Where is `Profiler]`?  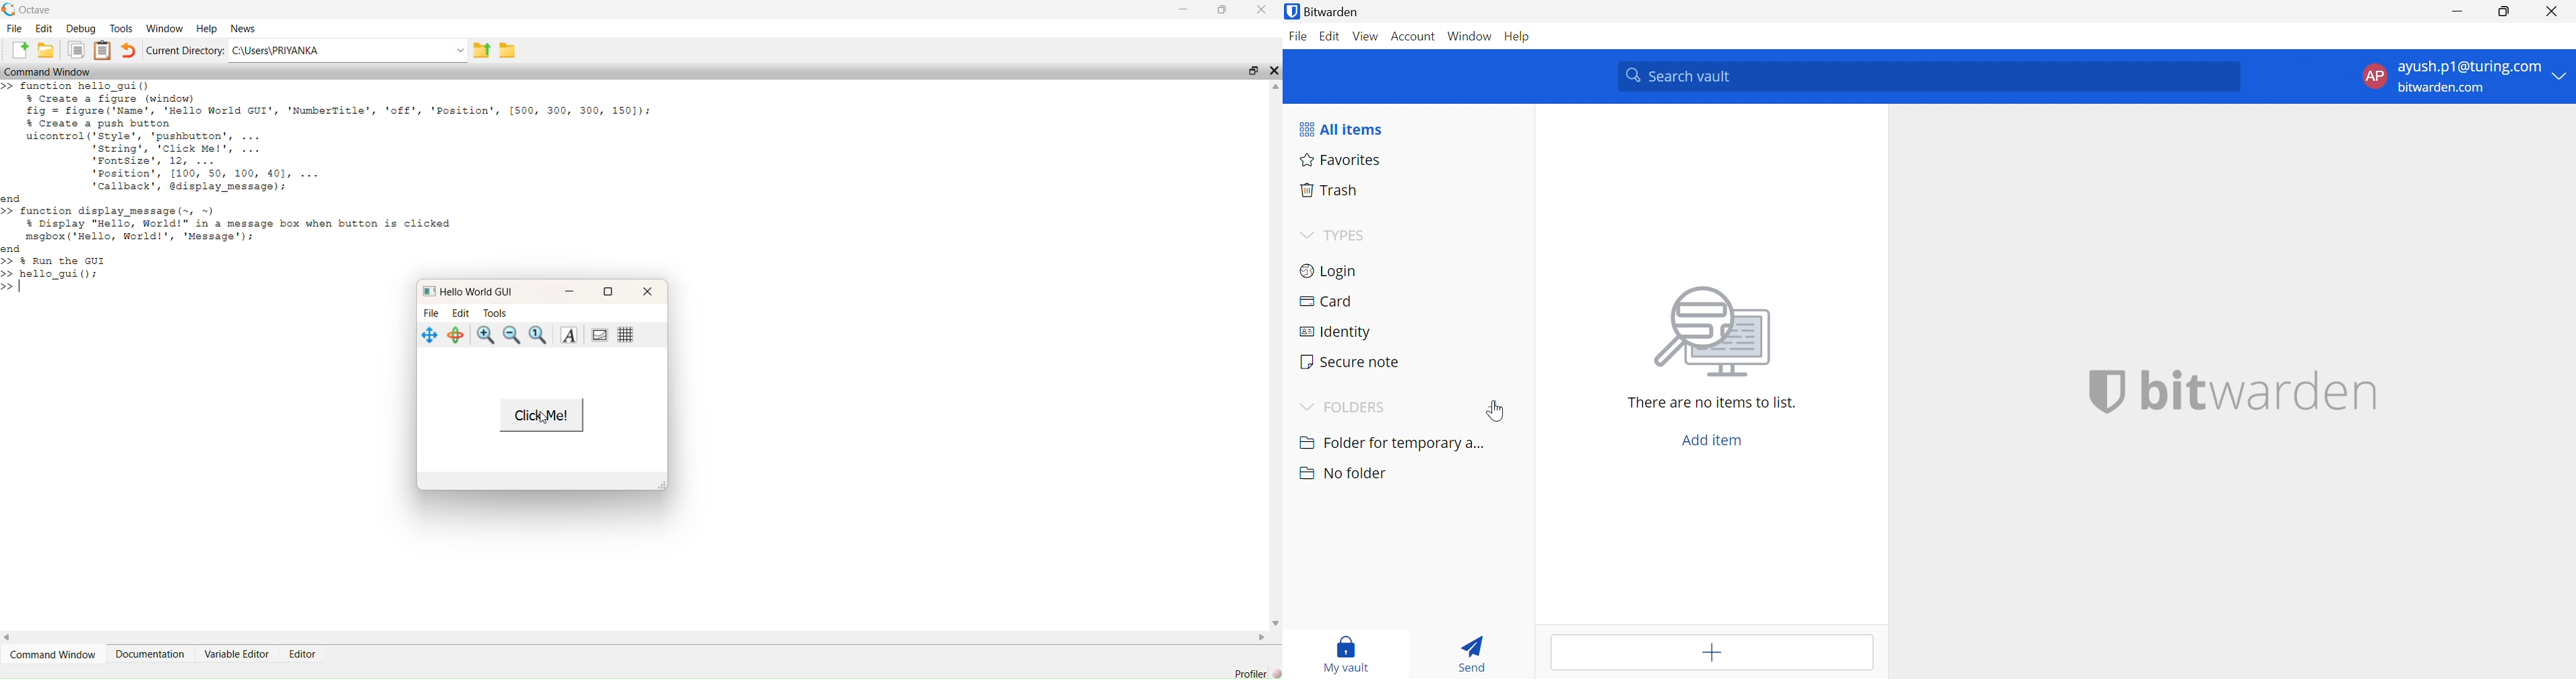
Profiler] is located at coordinates (1249, 672).